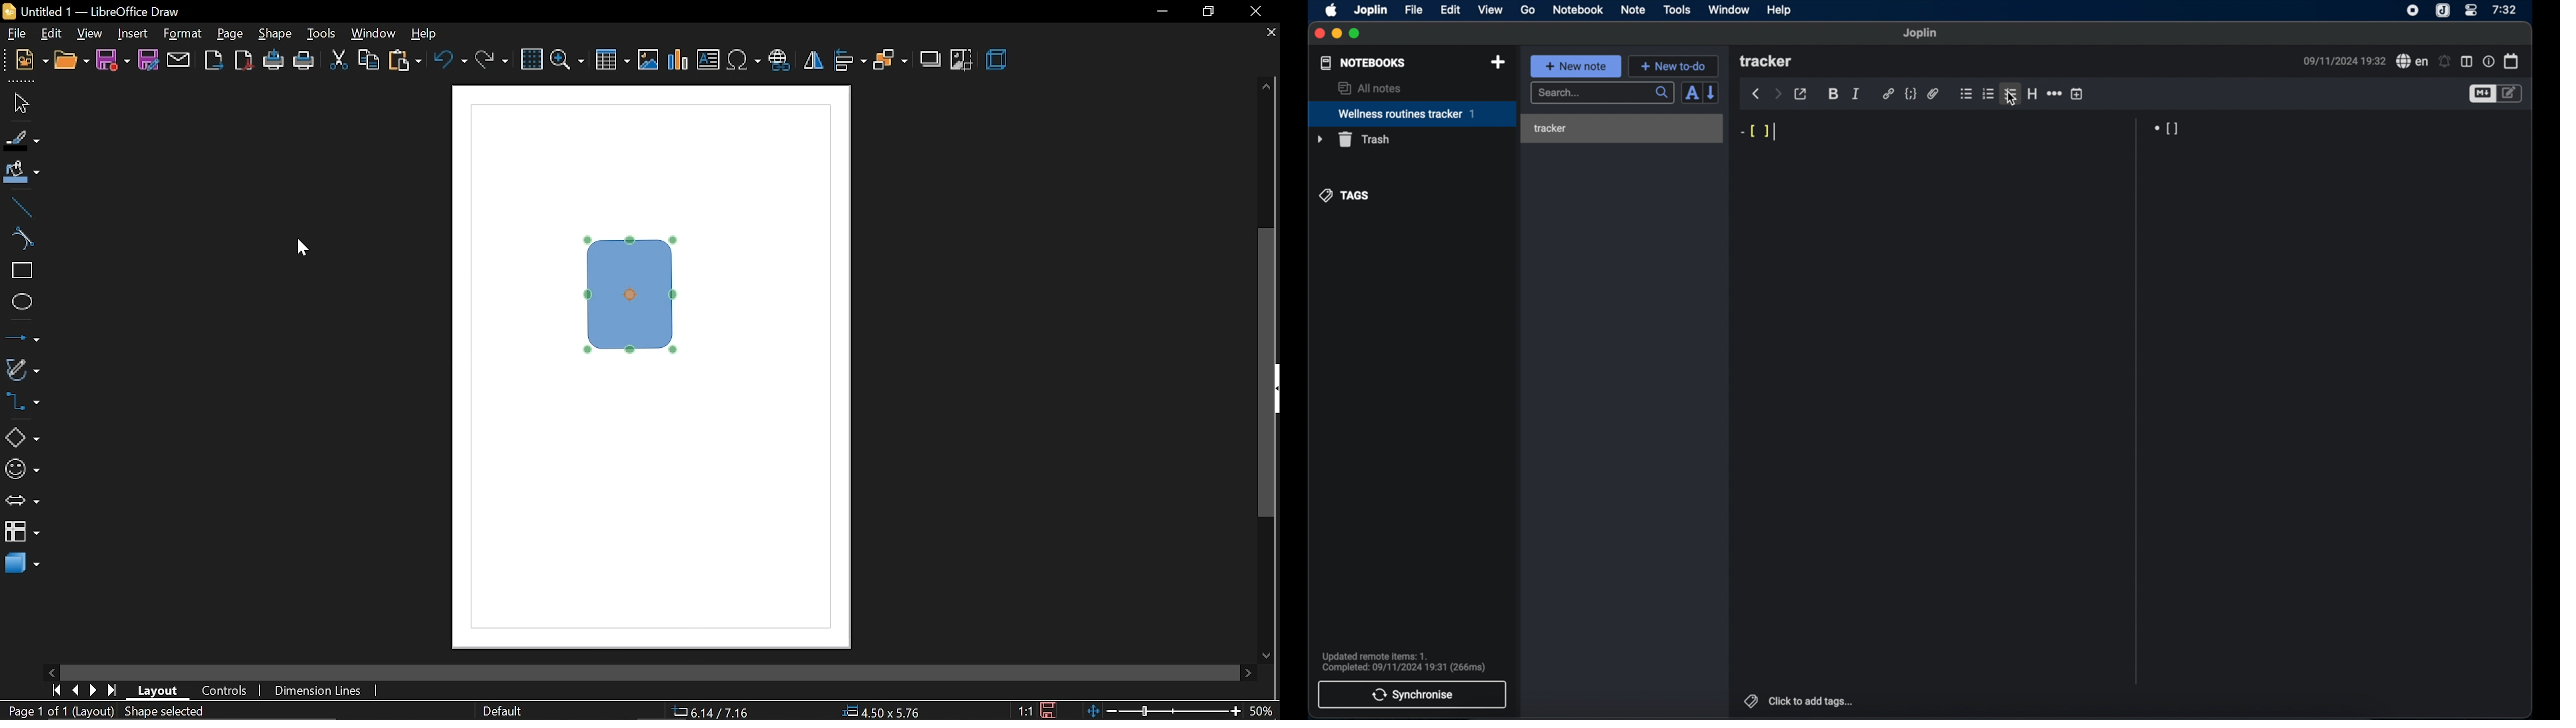 This screenshot has width=2576, height=728. Describe the element at coordinates (1320, 34) in the screenshot. I see `close` at that location.